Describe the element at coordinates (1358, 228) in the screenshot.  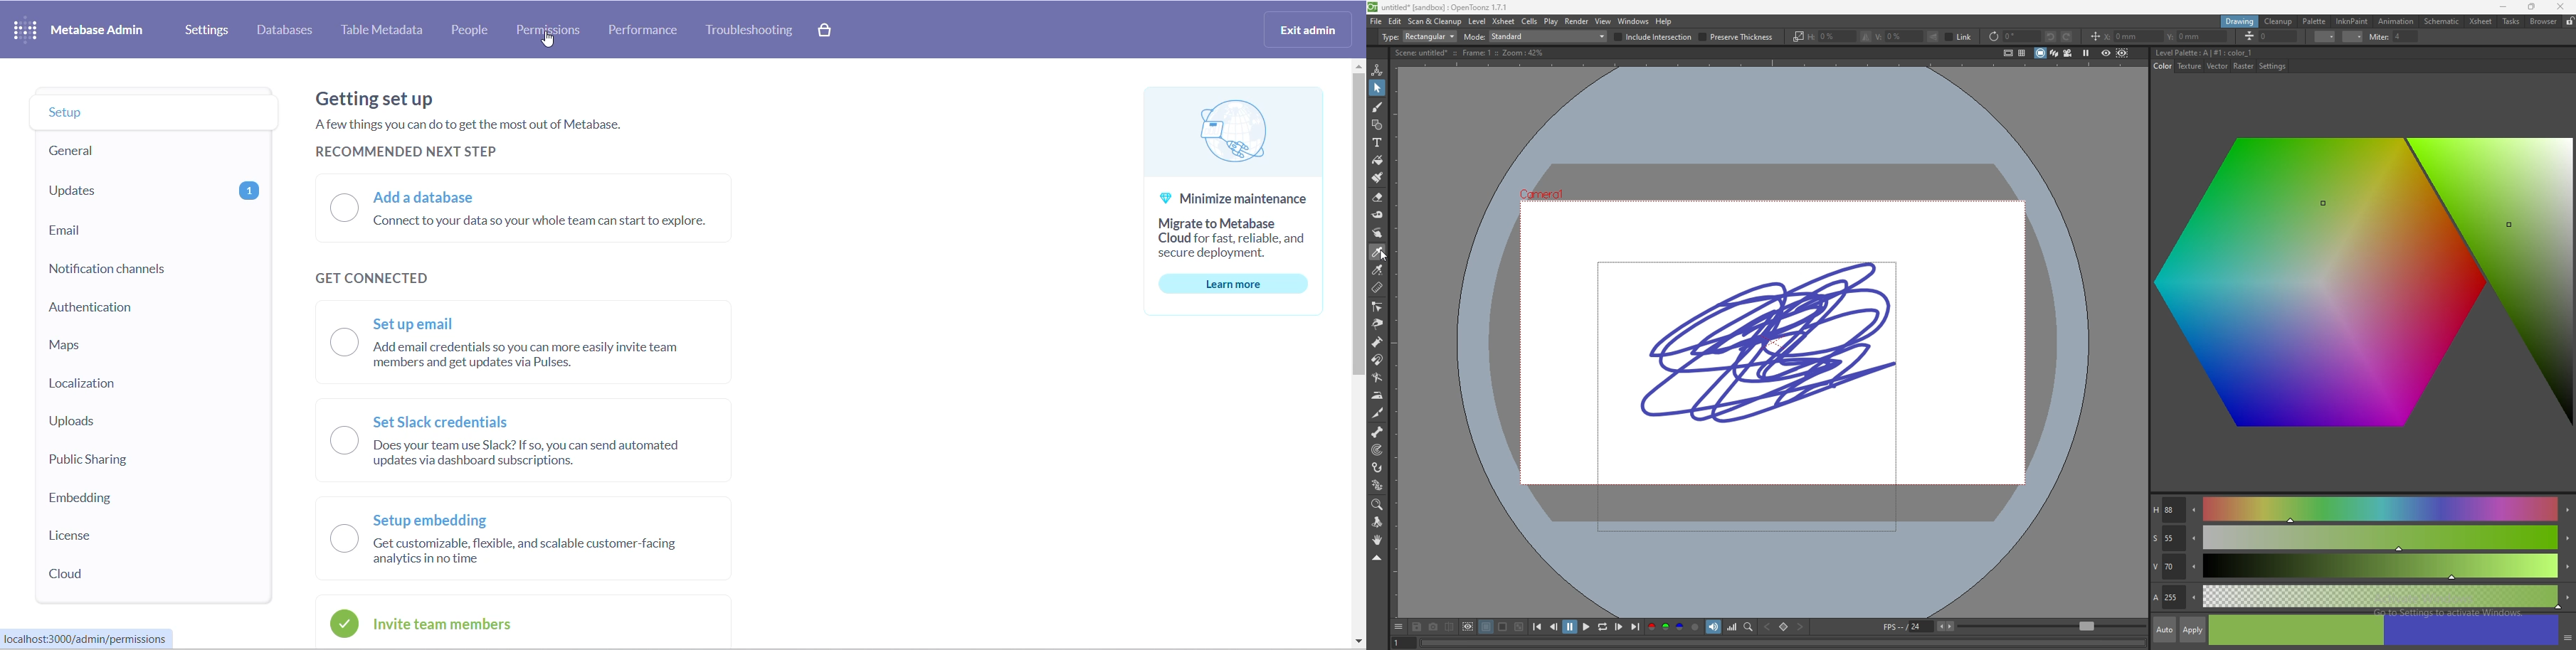
I see `scrollbar` at that location.